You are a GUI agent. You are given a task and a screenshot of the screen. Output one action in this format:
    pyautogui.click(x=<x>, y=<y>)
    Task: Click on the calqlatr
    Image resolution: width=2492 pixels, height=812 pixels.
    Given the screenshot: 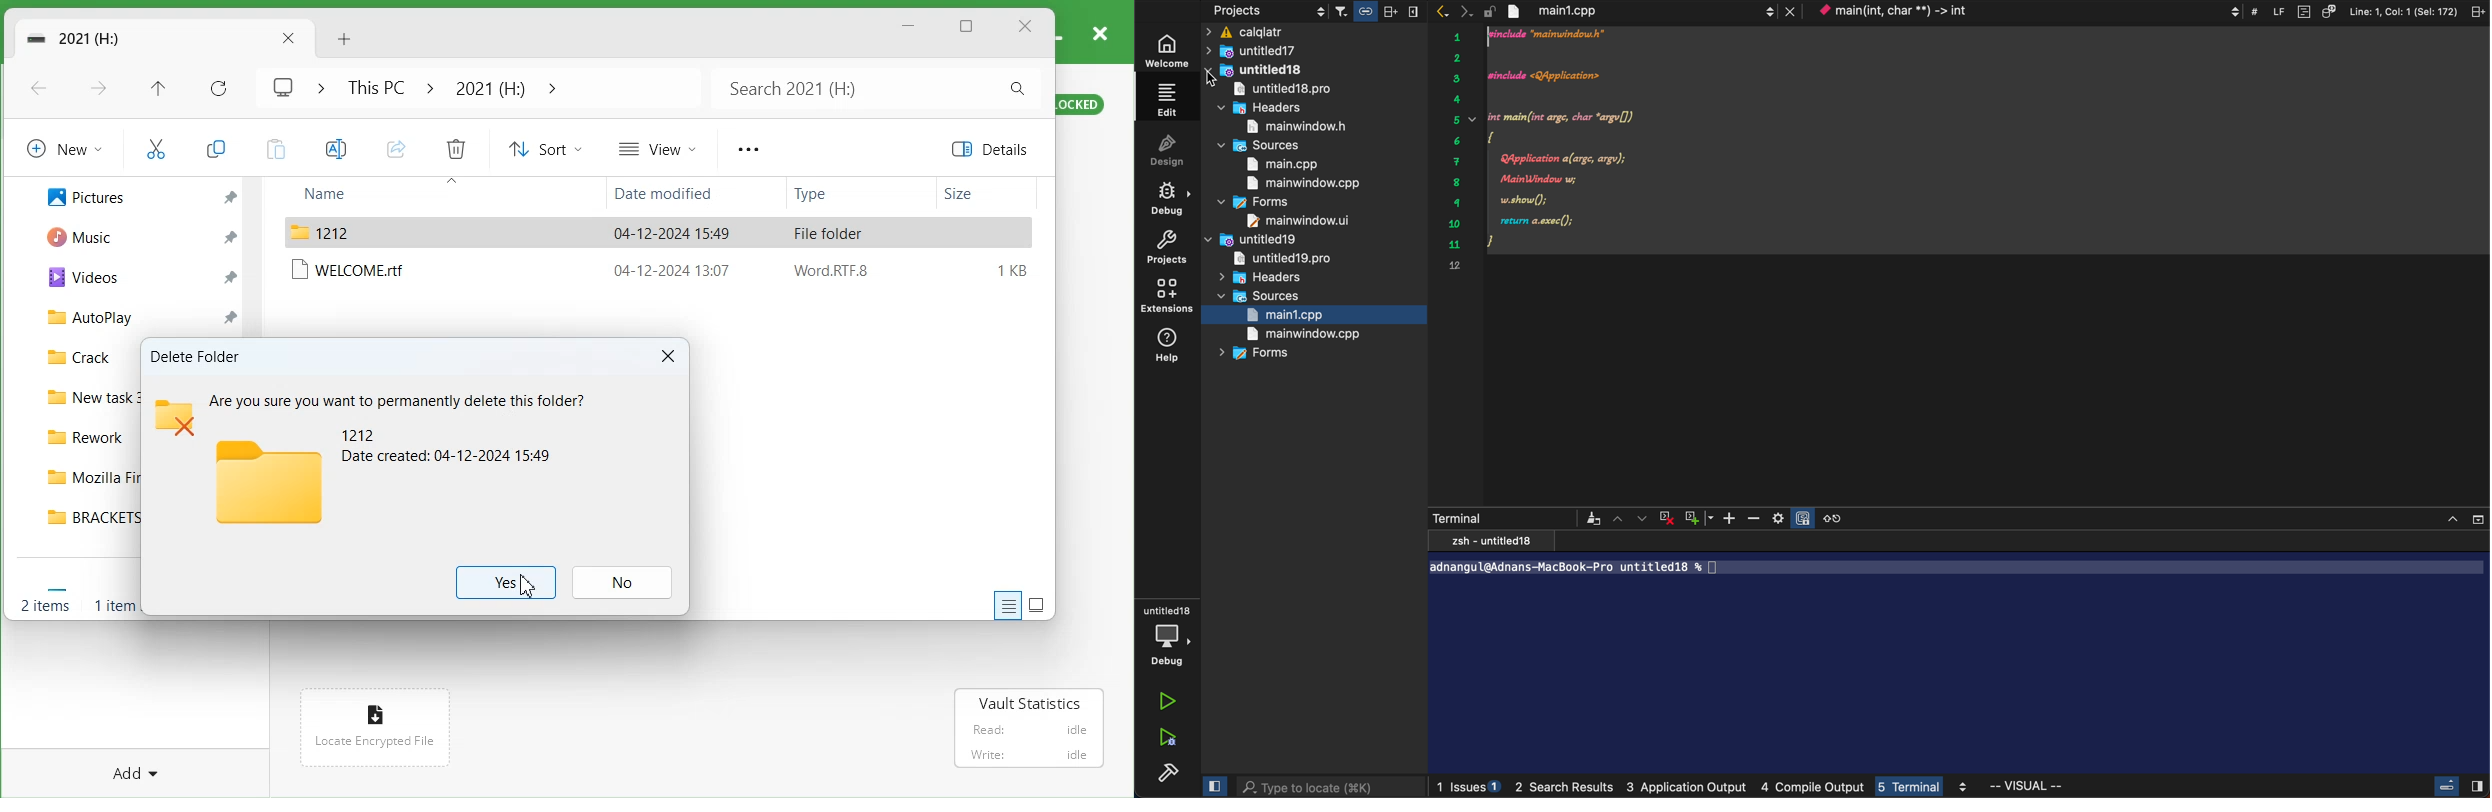 What is the action you would take?
    pyautogui.click(x=1314, y=33)
    